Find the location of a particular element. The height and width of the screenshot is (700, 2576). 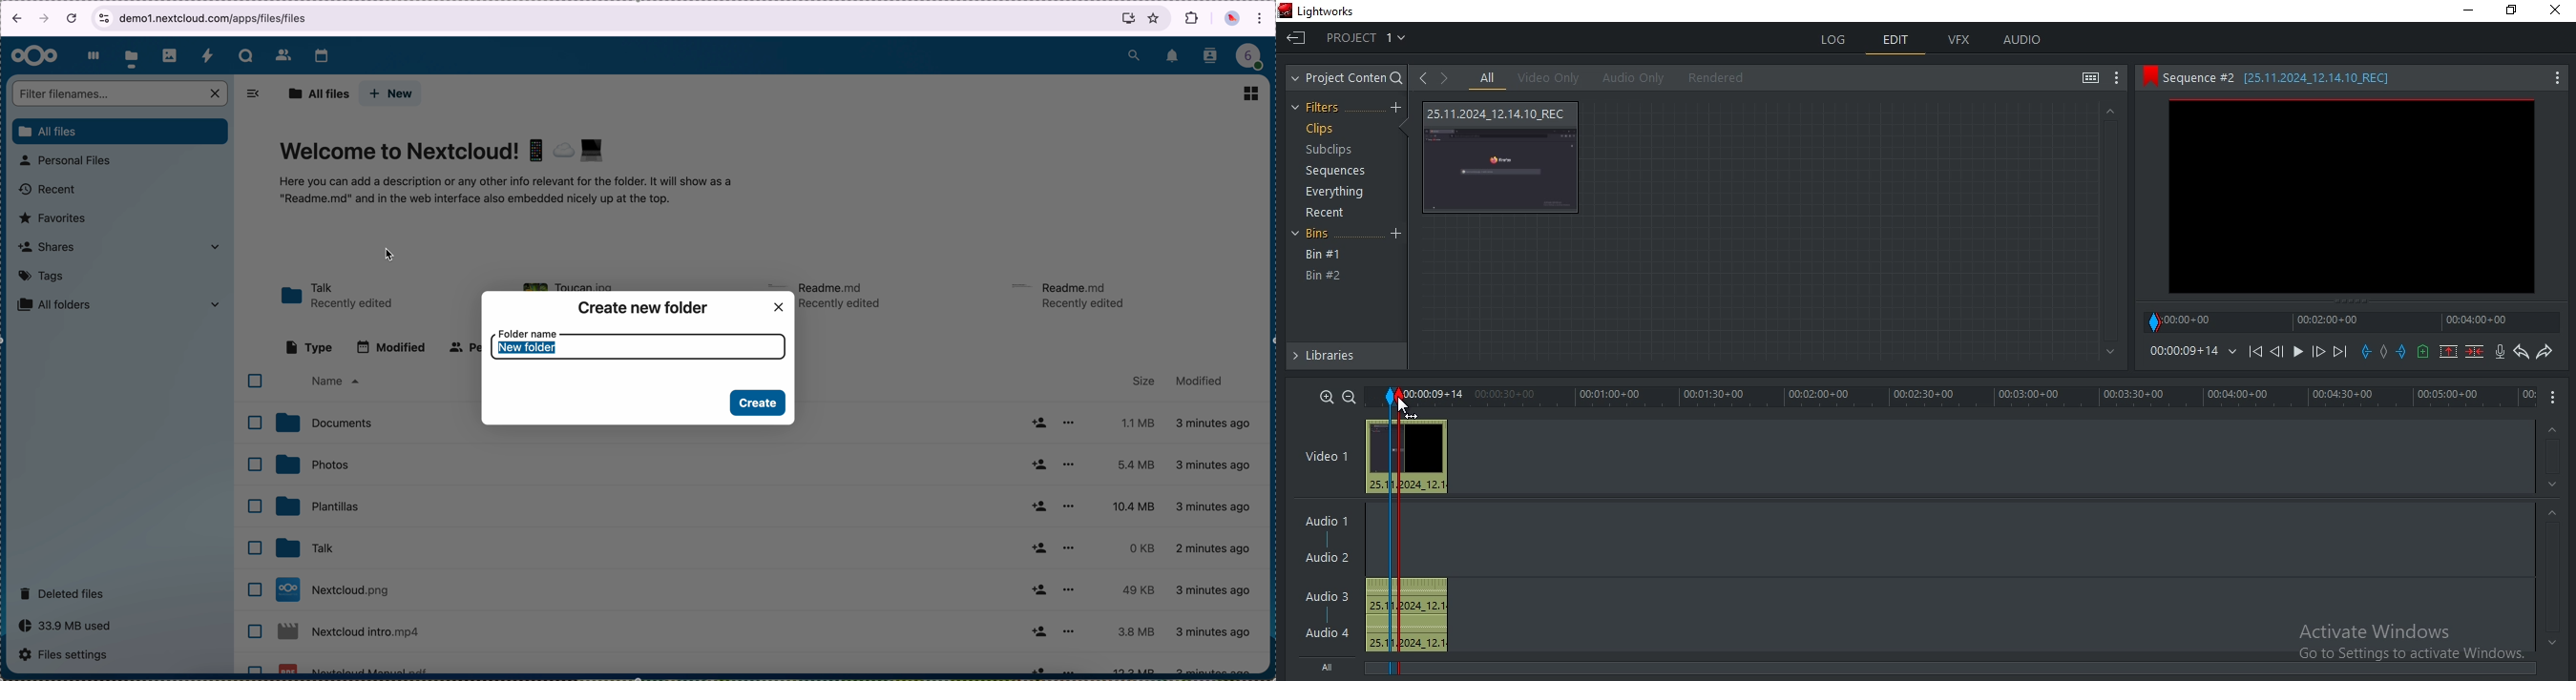

profile is located at coordinates (1255, 59).